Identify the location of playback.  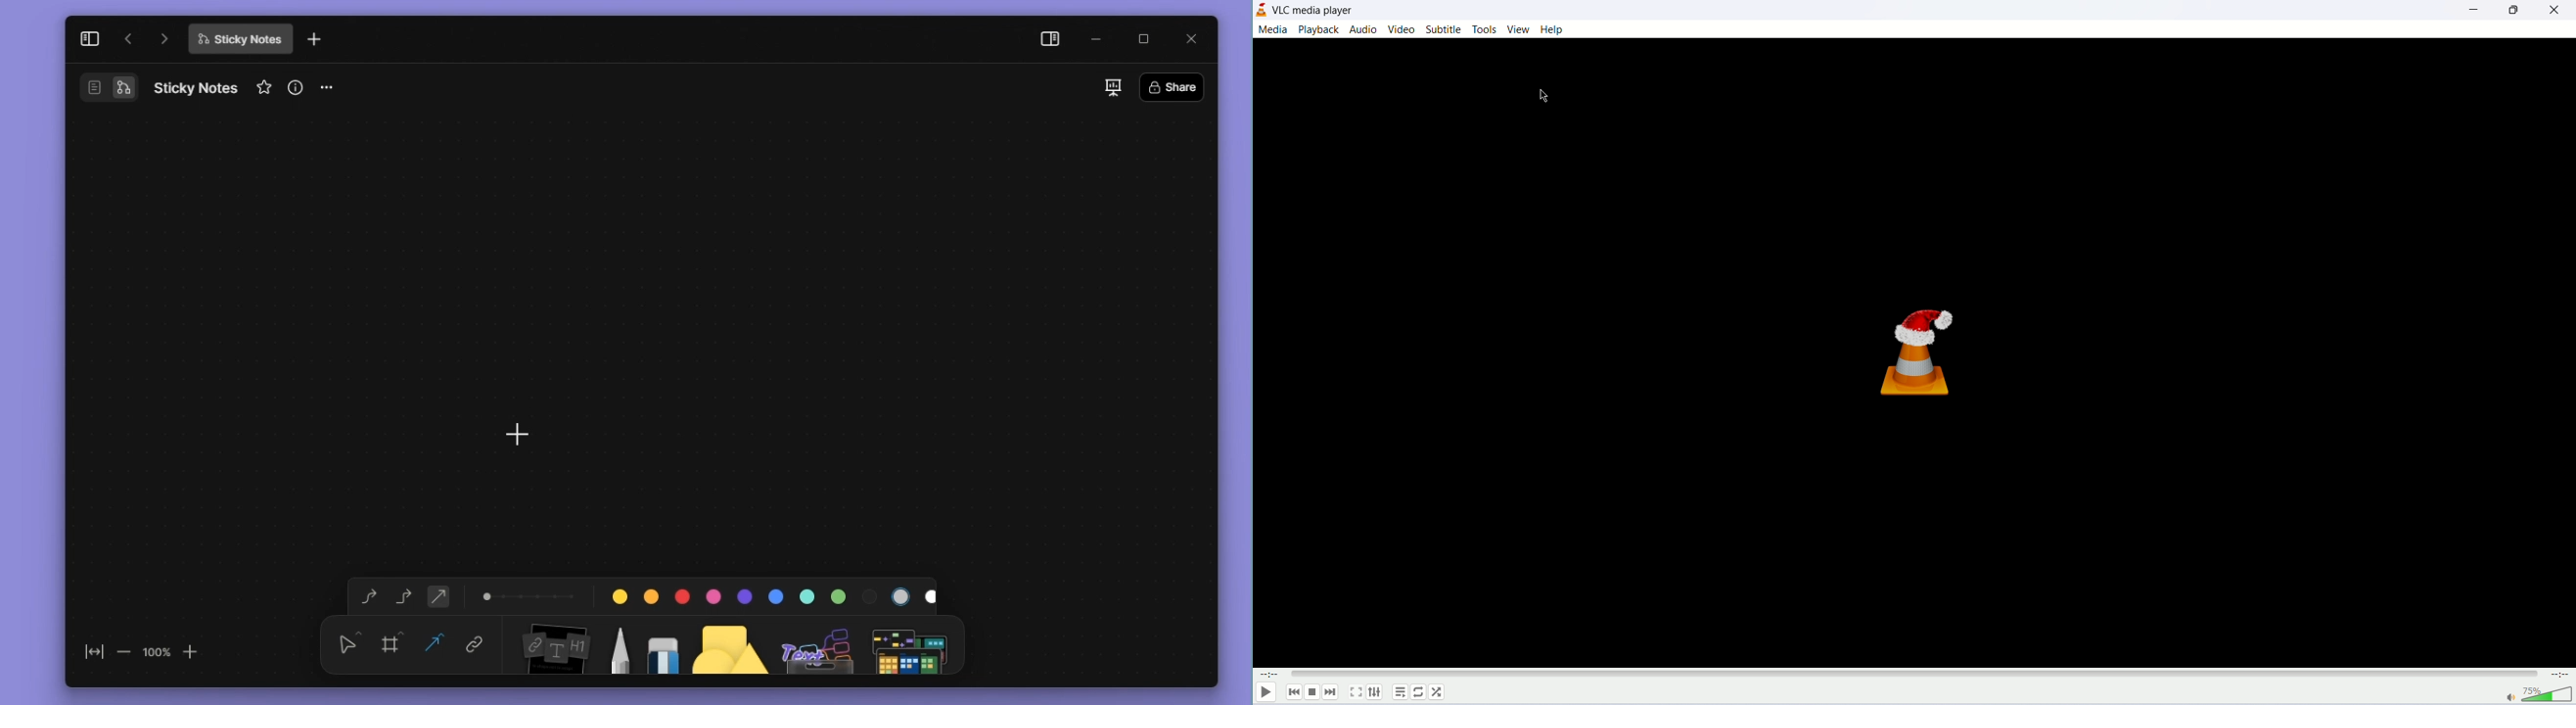
(1320, 30).